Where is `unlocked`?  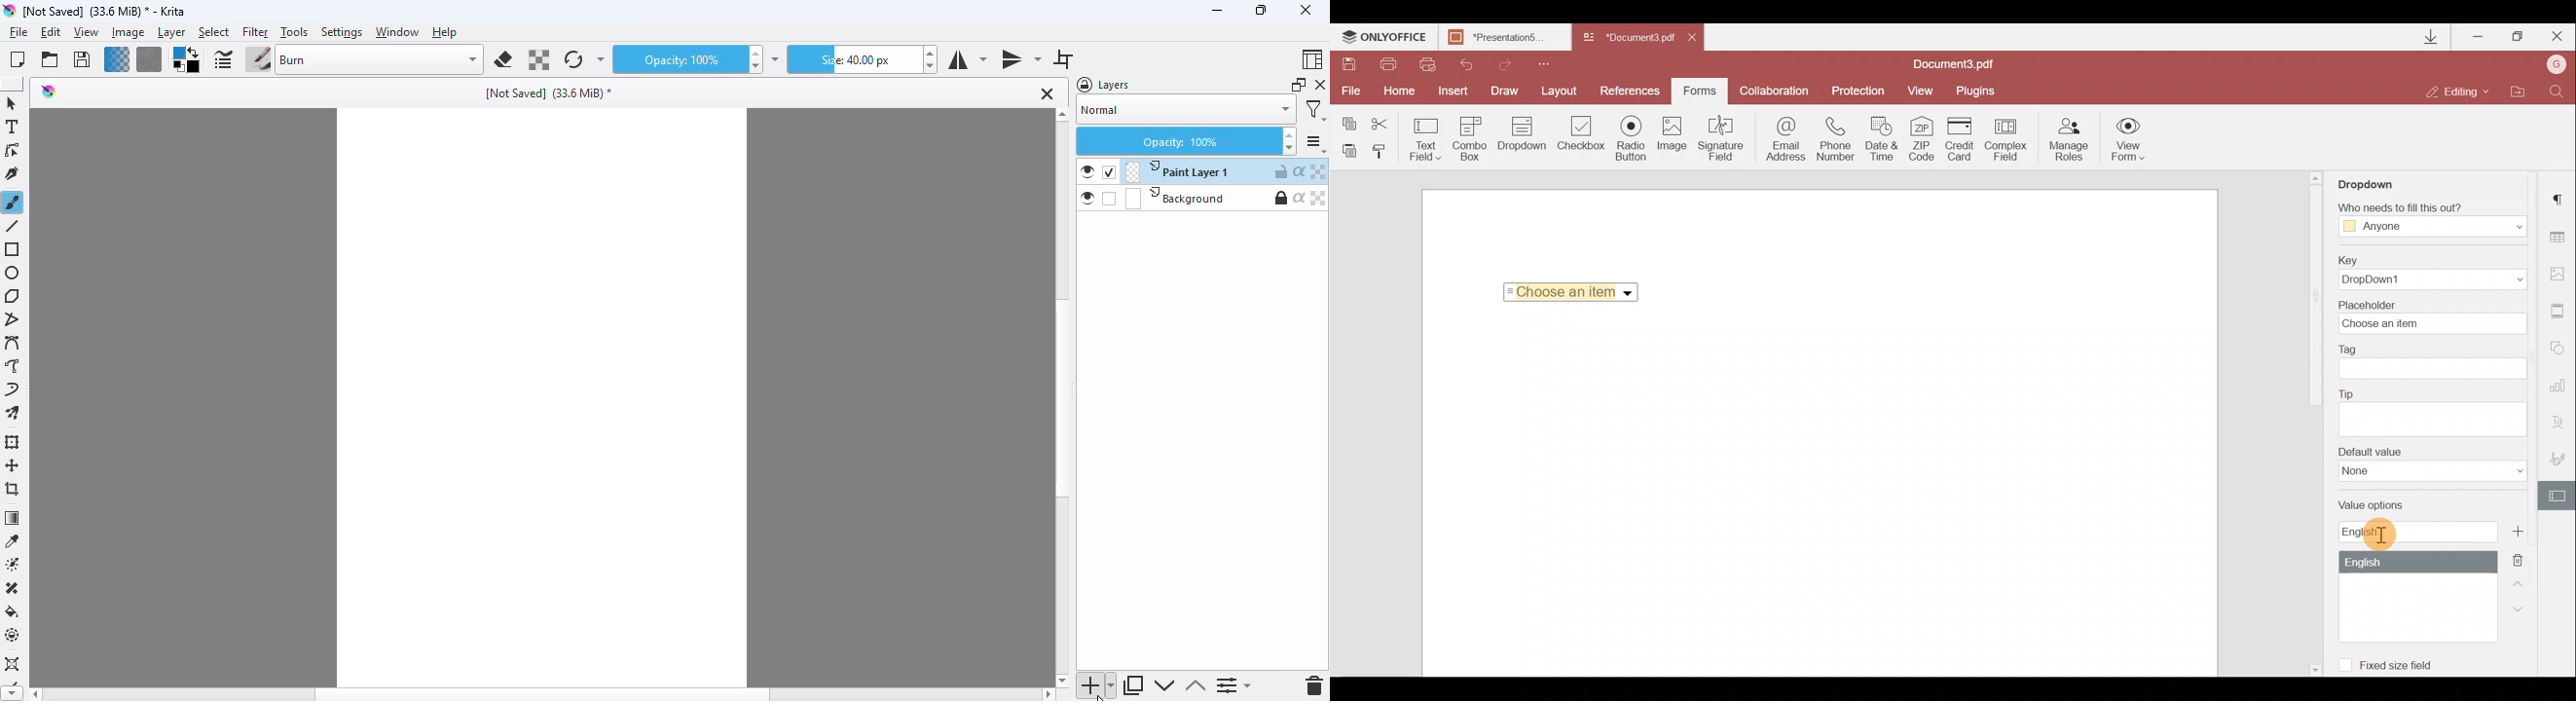 unlocked is located at coordinates (1281, 171).